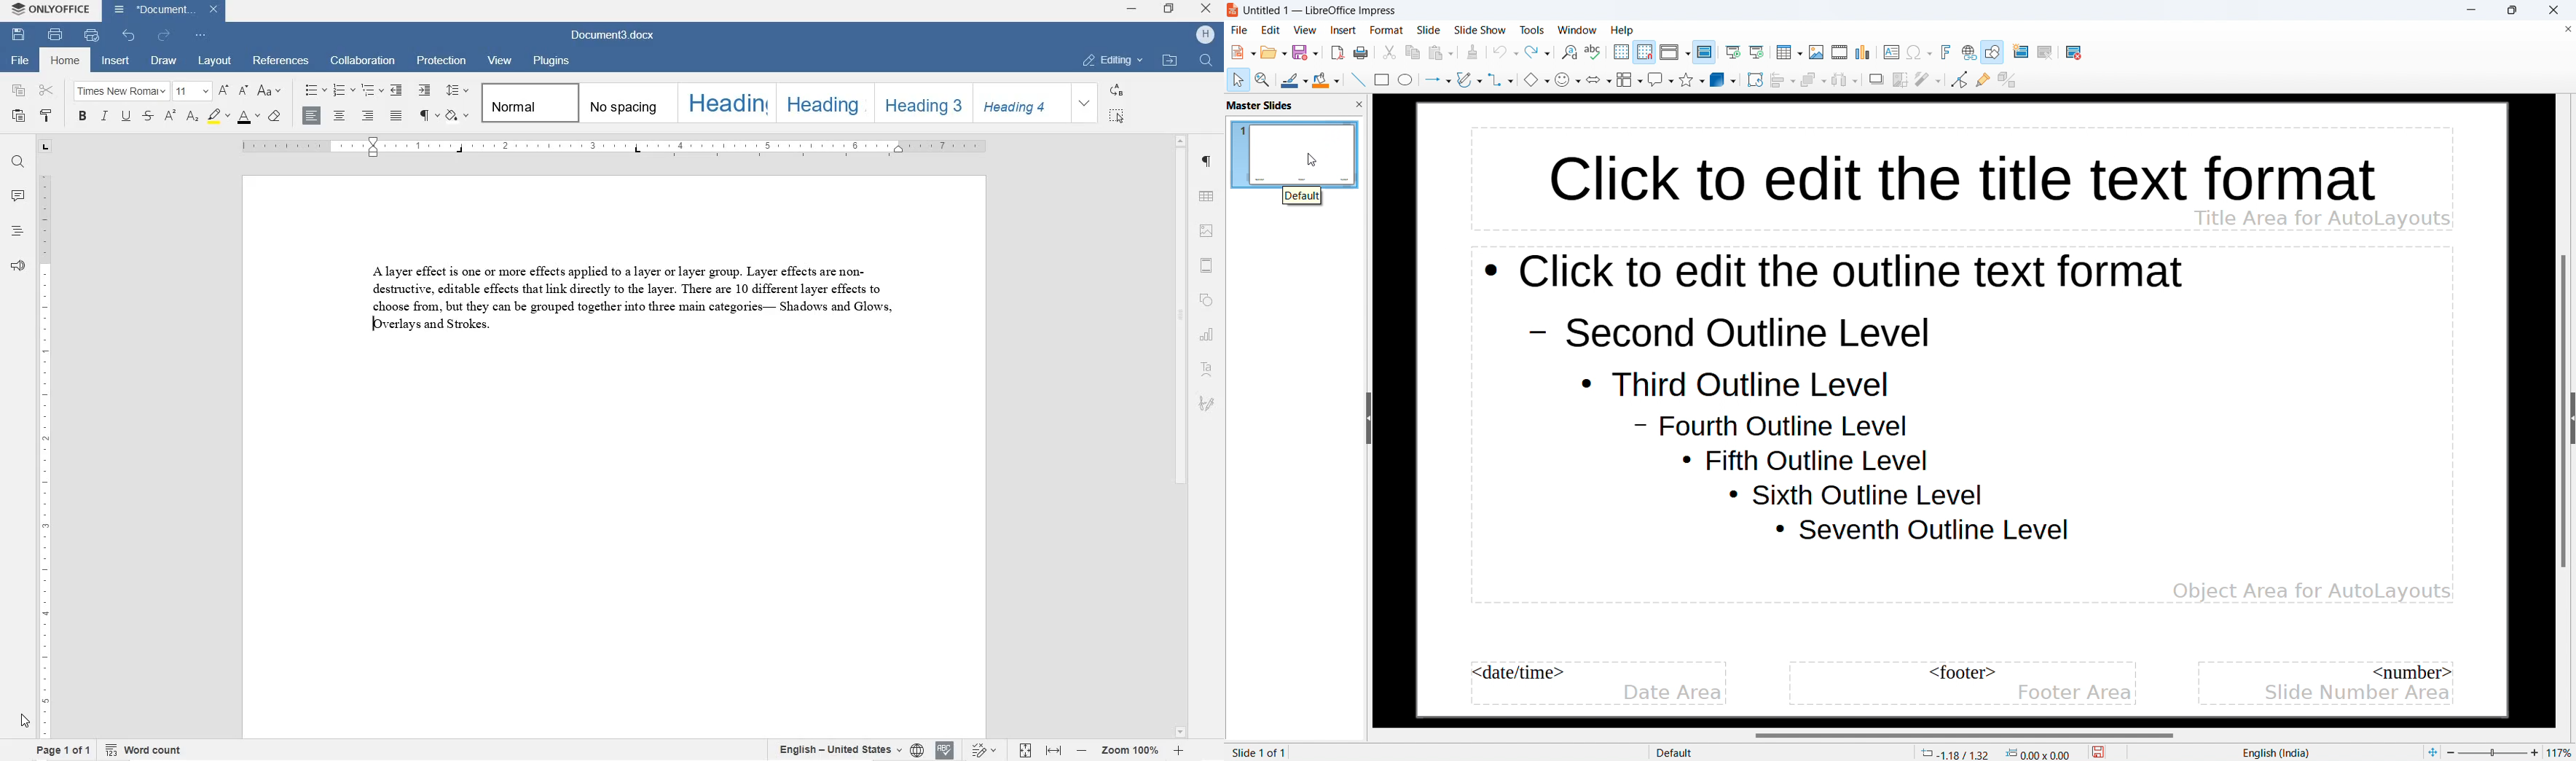 This screenshot has width=2576, height=784. I want to click on CLEAR STYLE, so click(276, 115).